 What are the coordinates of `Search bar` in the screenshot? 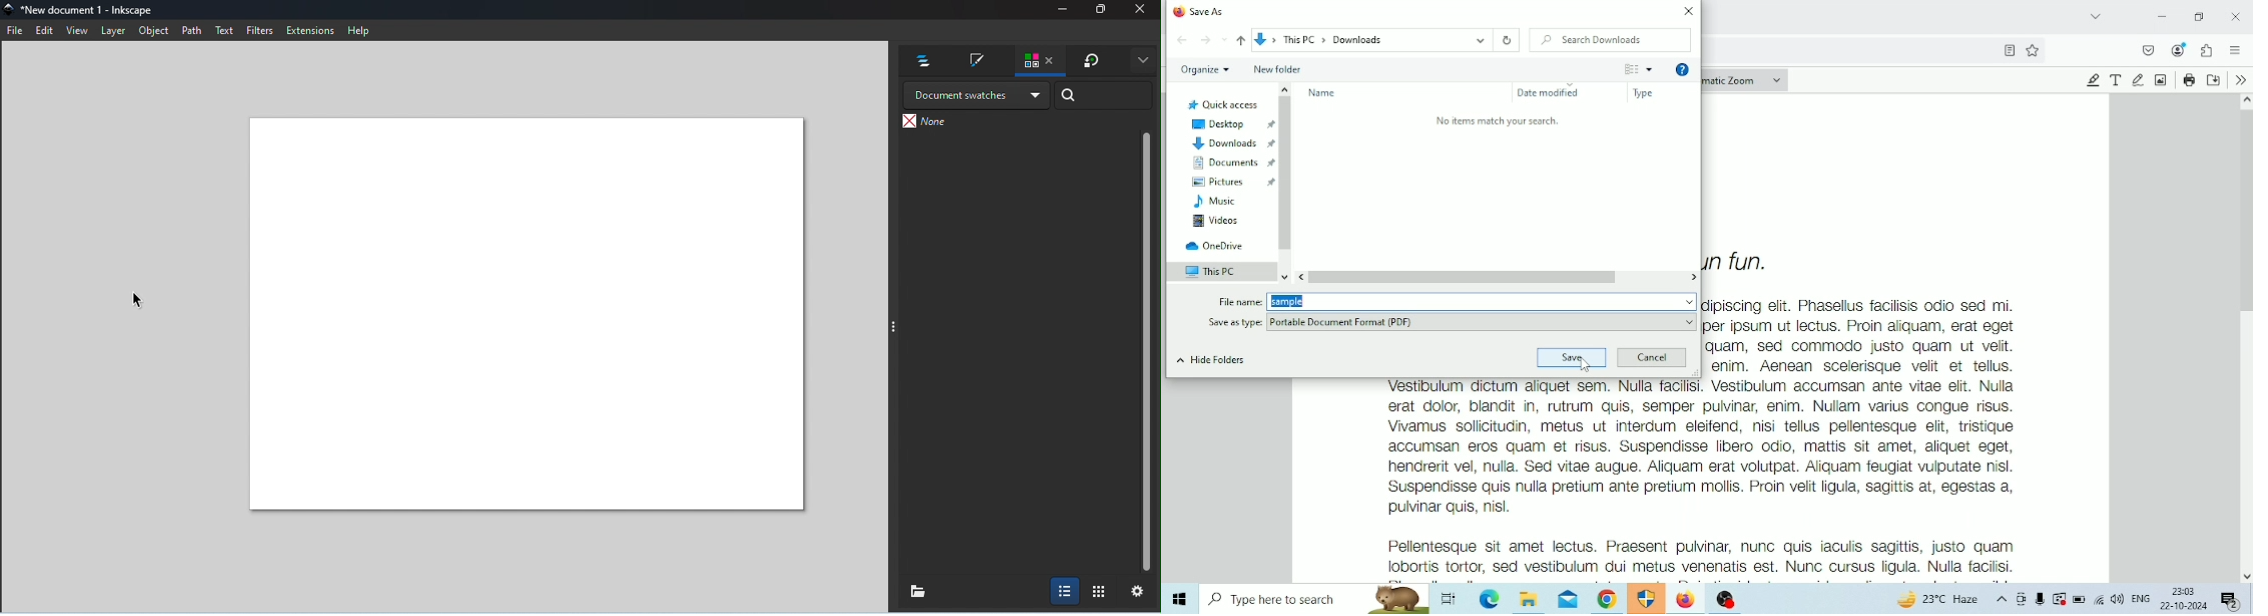 It's located at (1103, 95).